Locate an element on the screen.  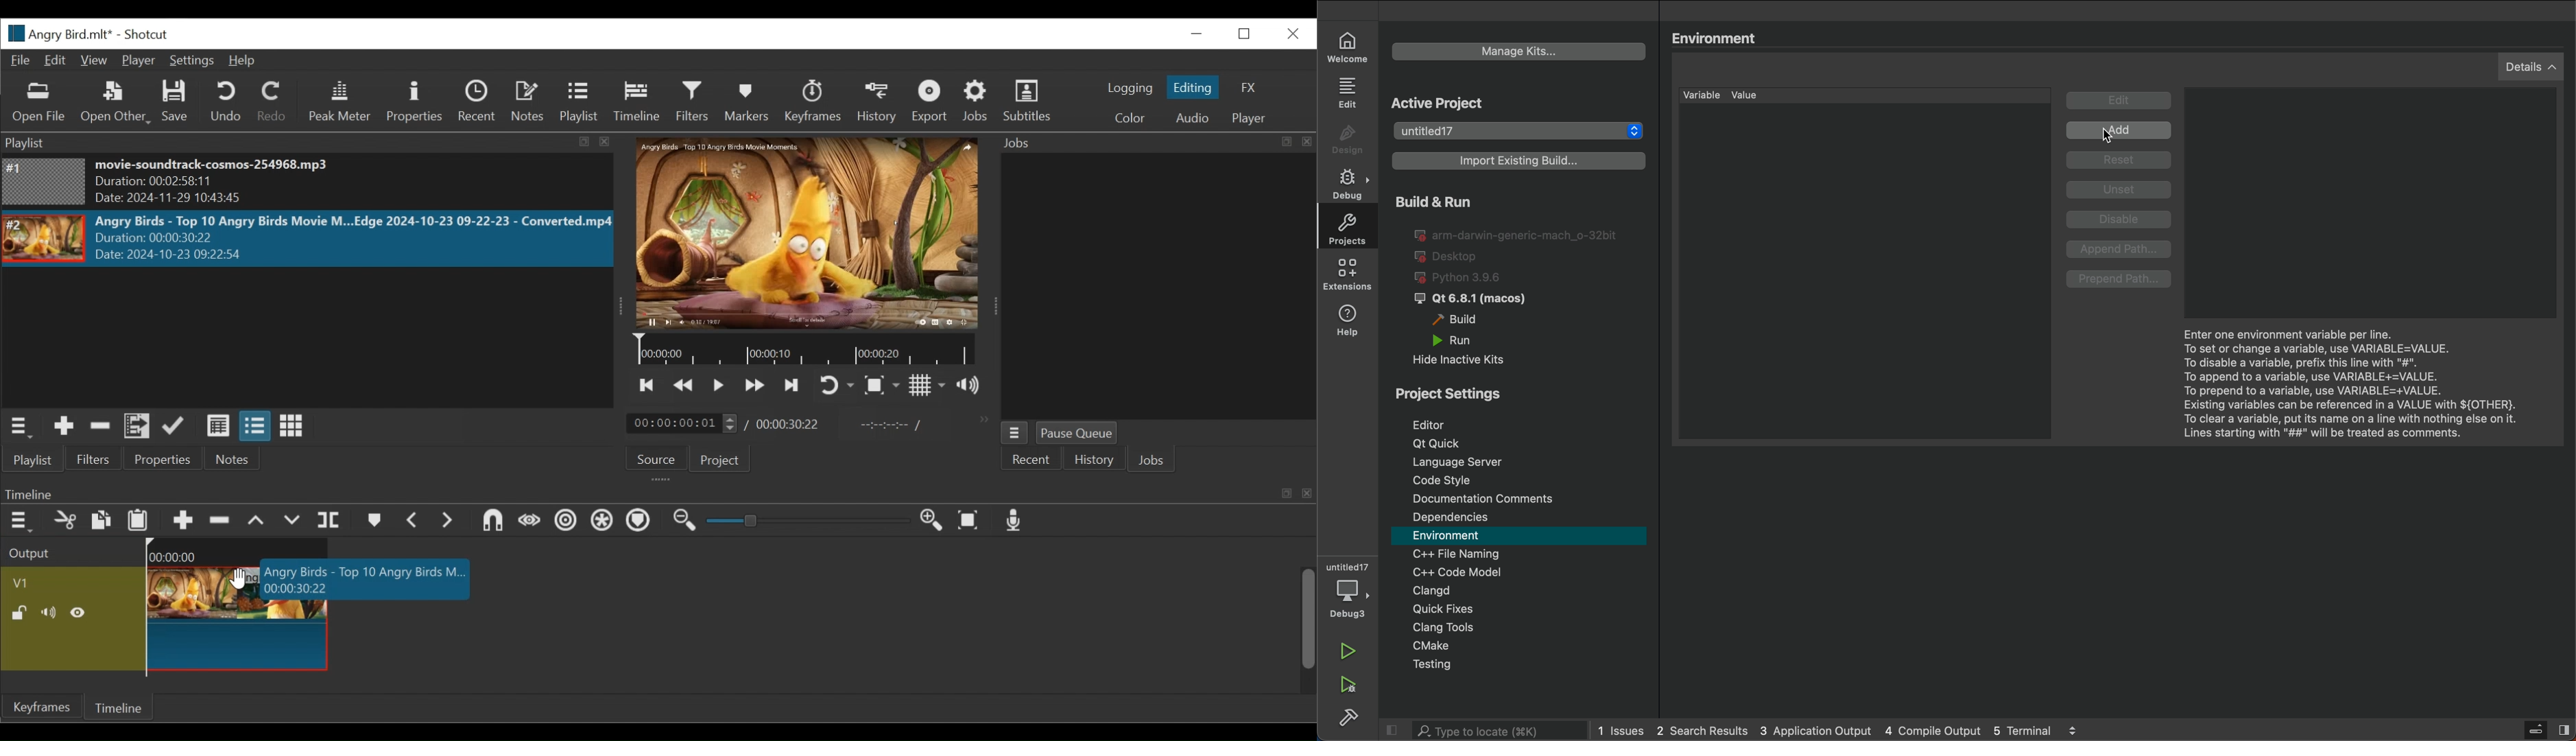
Slider is located at coordinates (809, 522).